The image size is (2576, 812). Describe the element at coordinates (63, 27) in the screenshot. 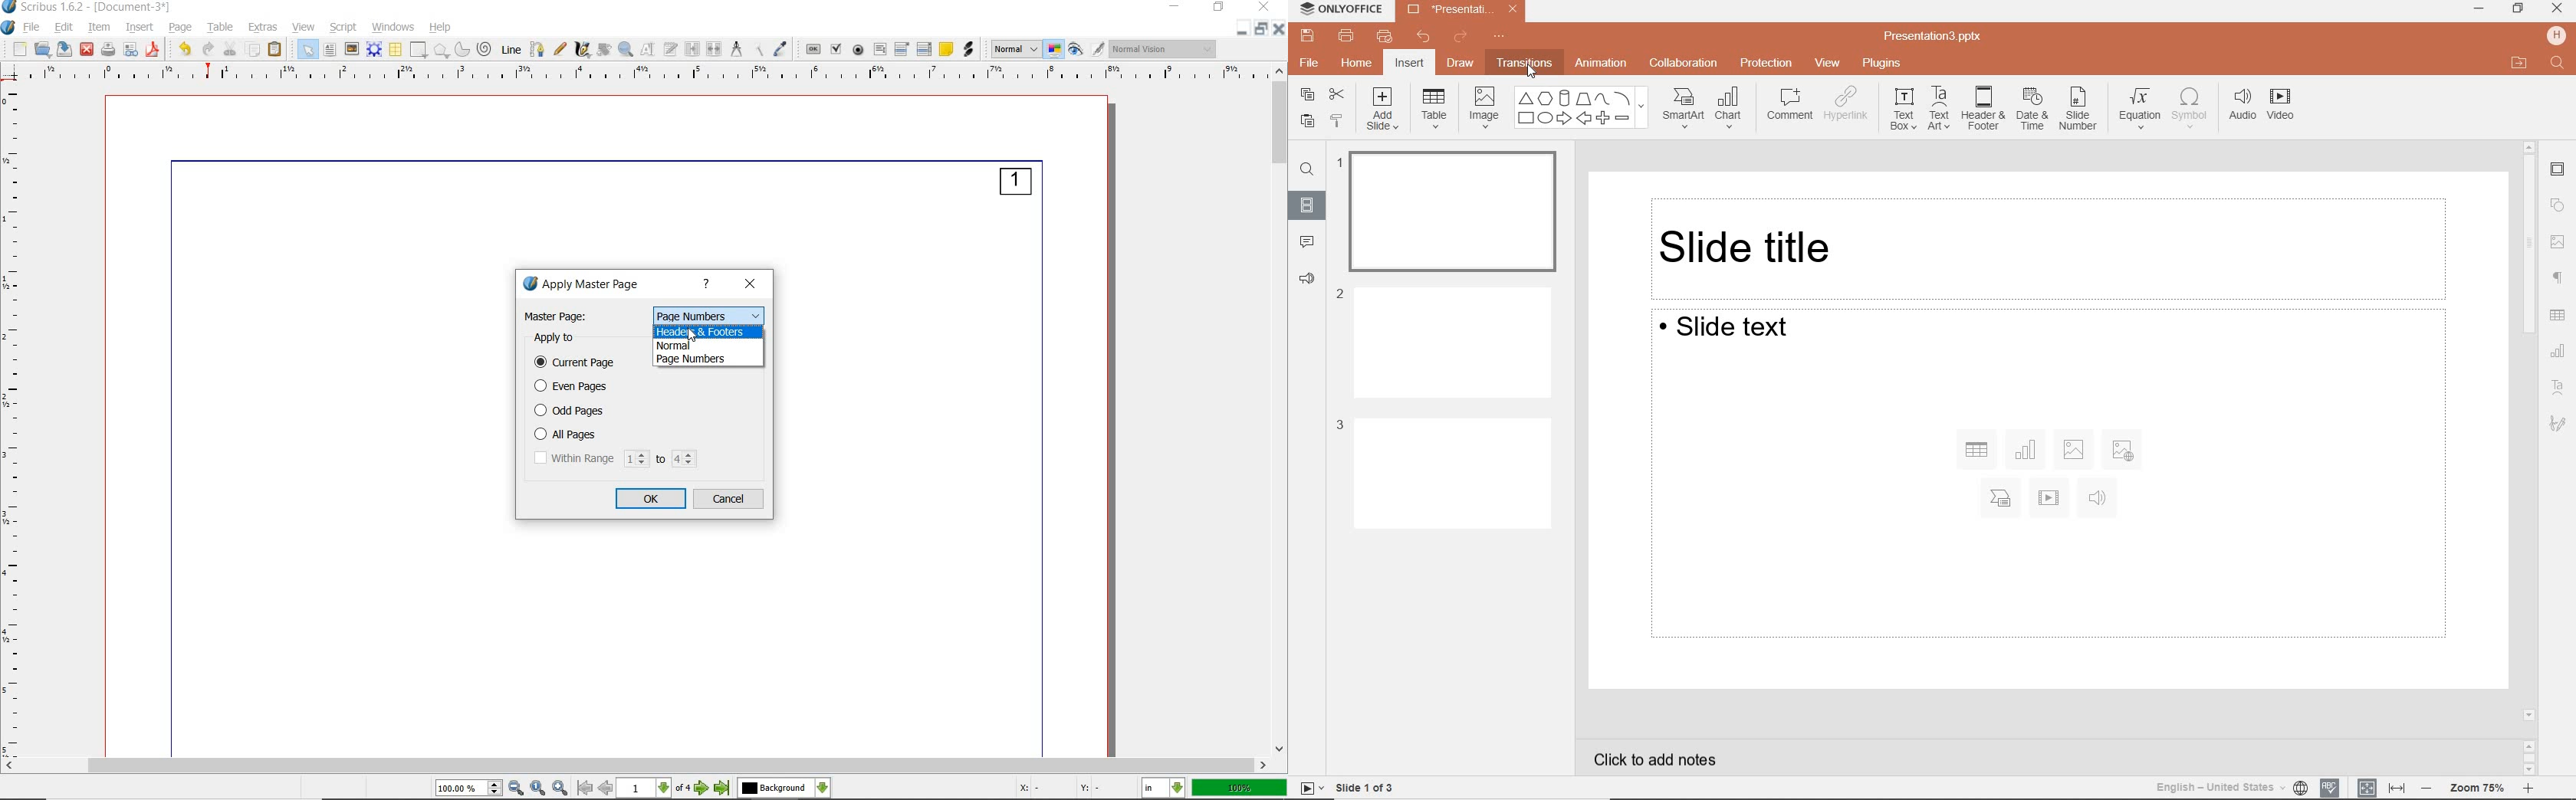

I see `edit` at that location.